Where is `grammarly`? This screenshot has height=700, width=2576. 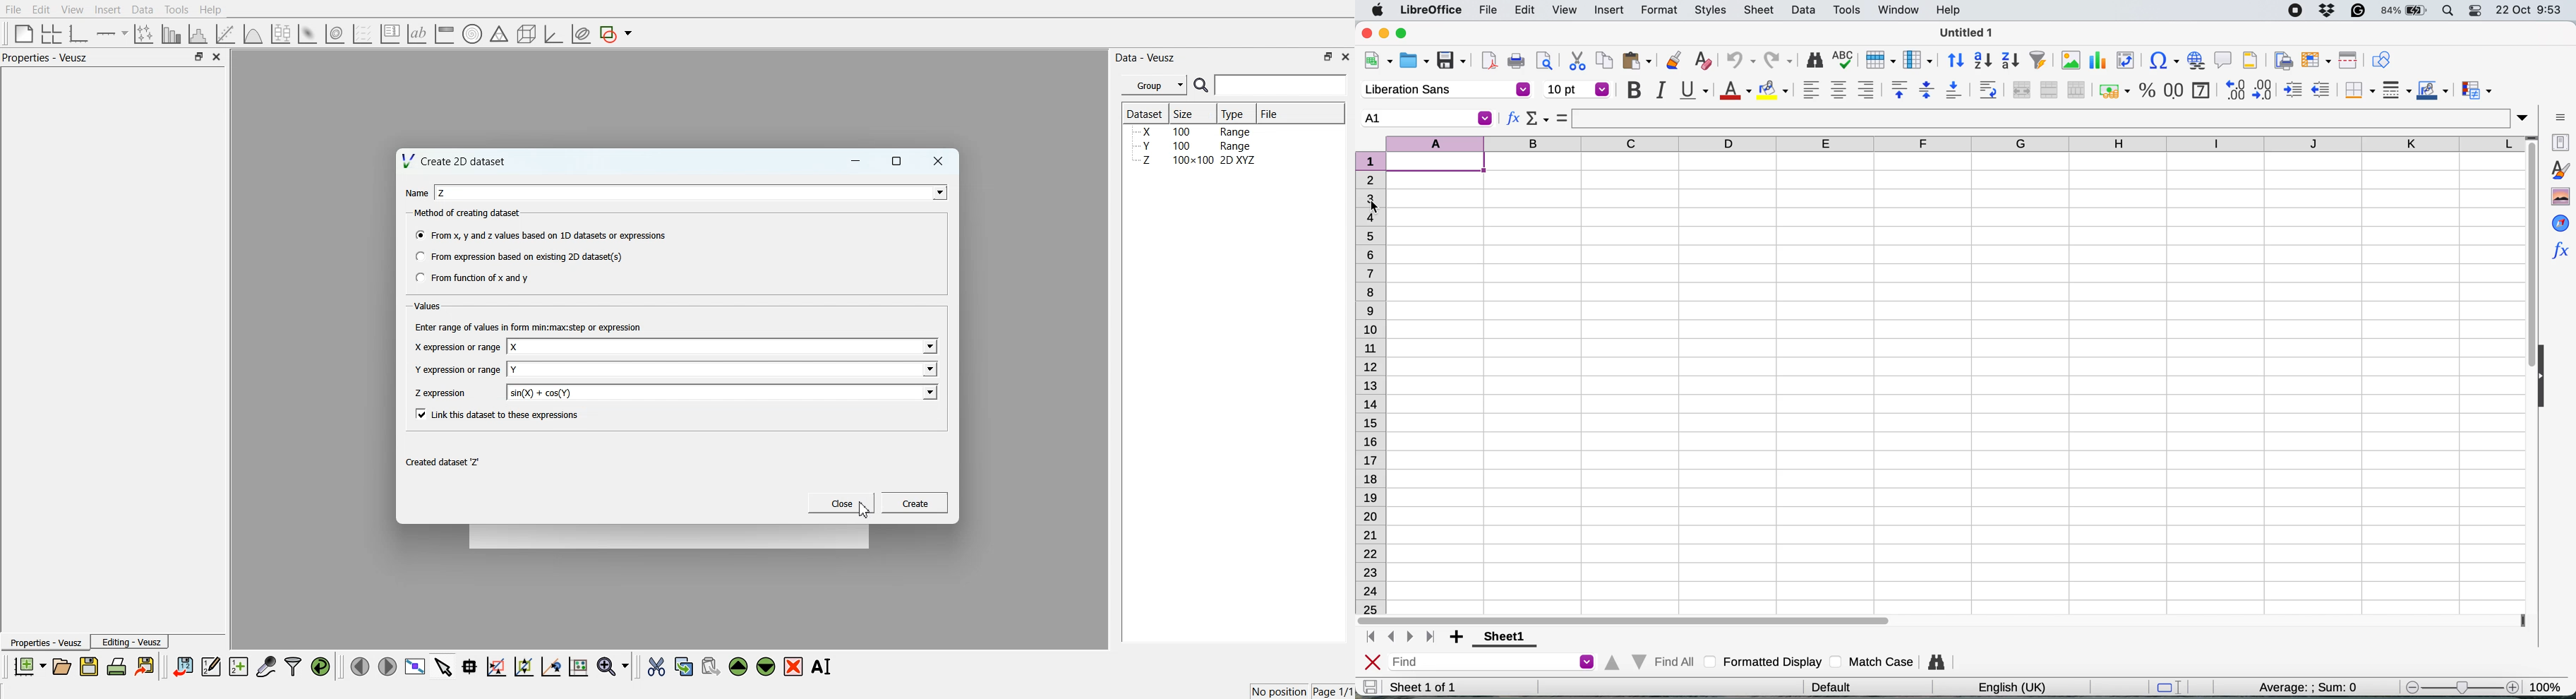
grammarly is located at coordinates (2360, 10).